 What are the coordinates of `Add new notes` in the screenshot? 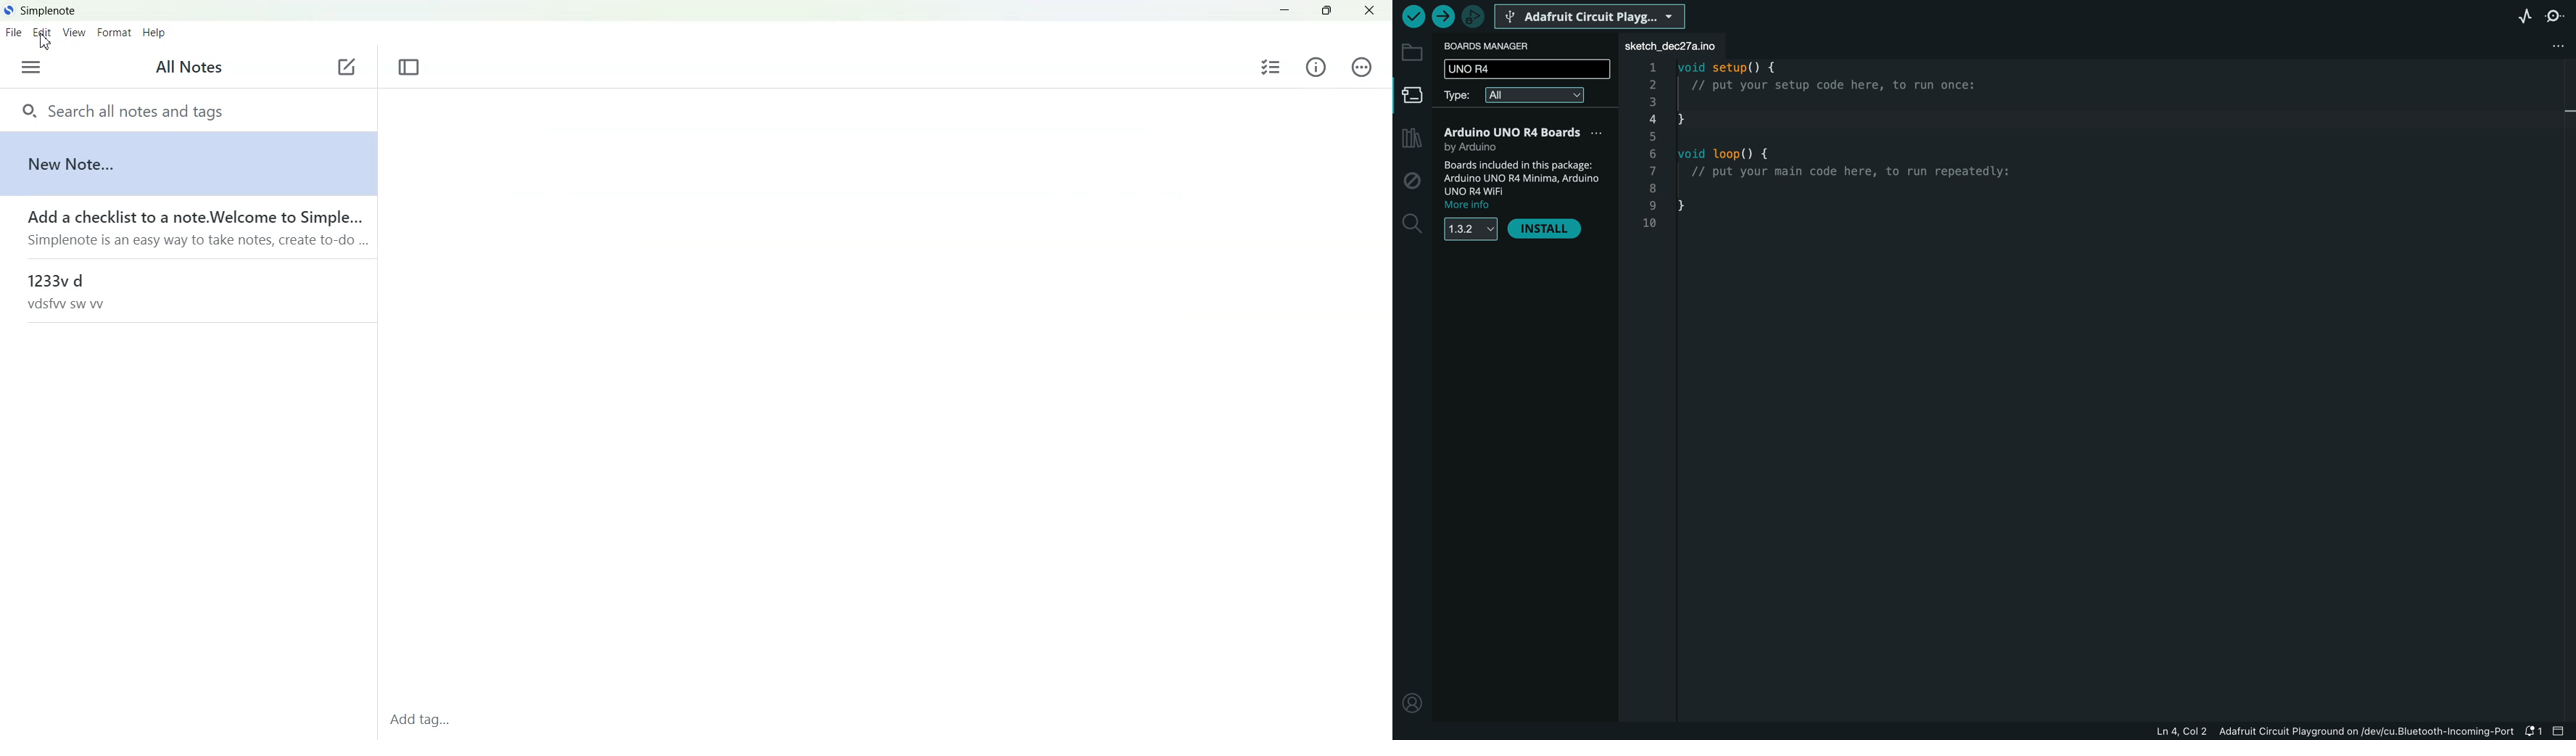 It's located at (345, 67).